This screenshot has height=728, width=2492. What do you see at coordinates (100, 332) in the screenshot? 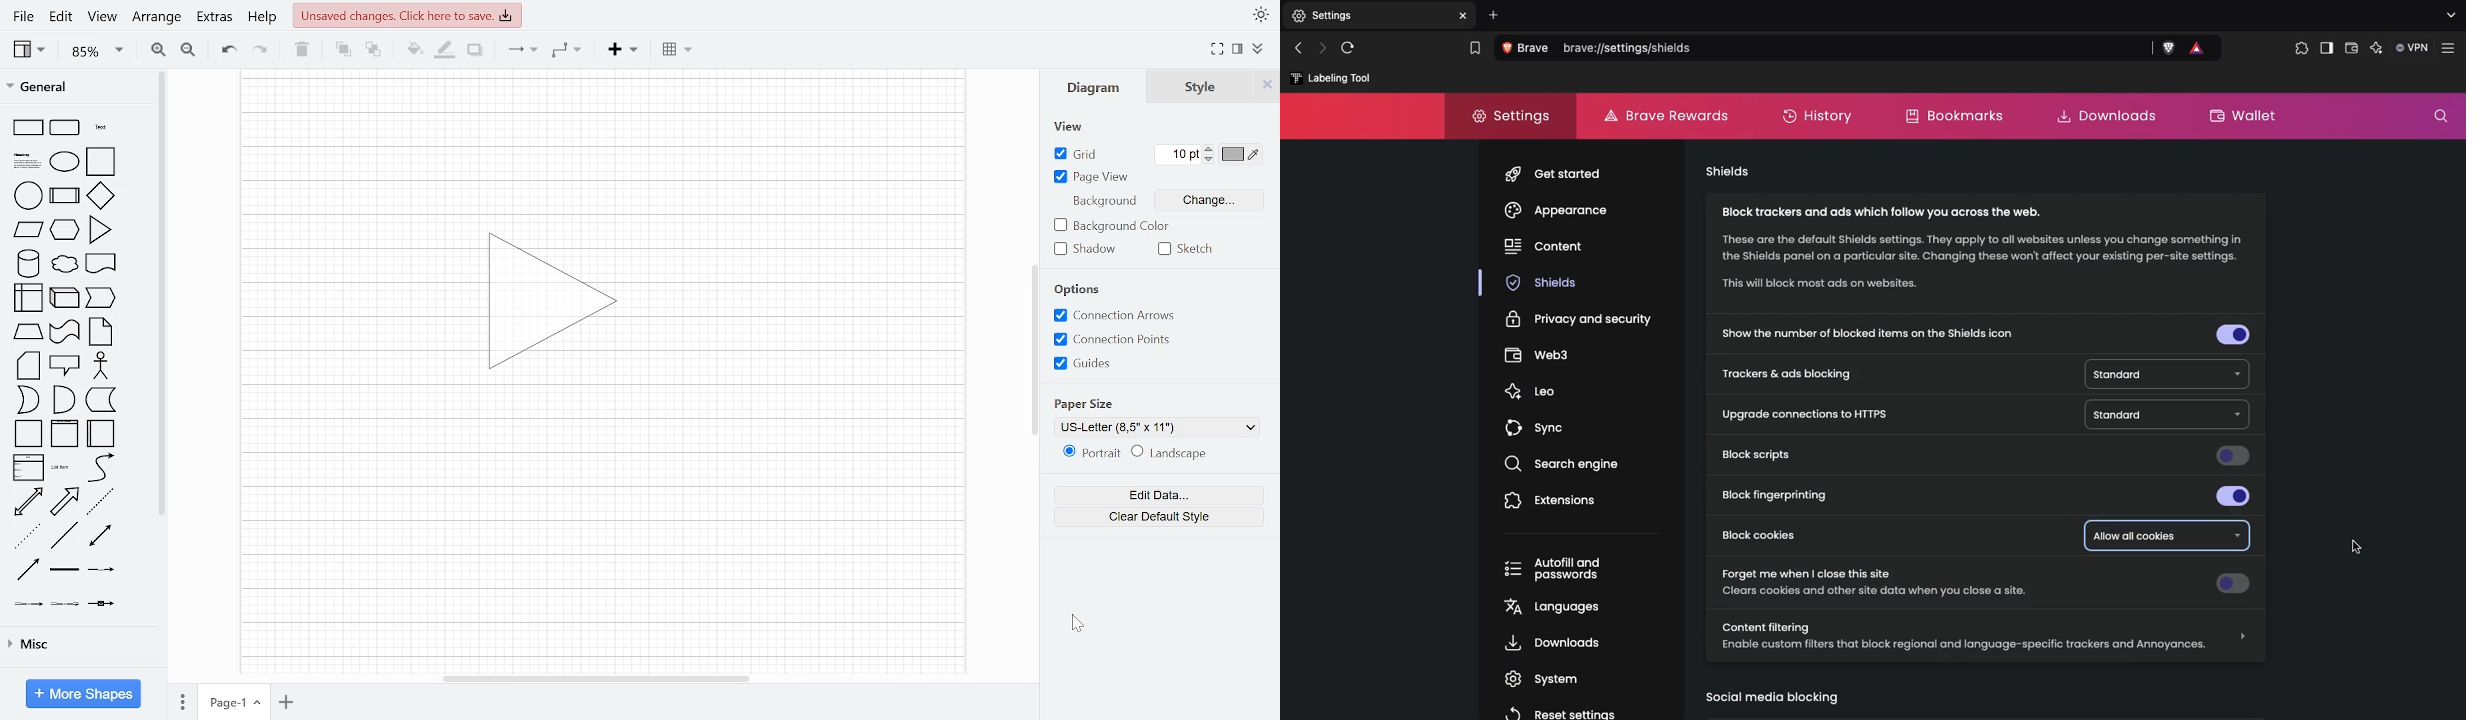
I see `Note` at bounding box center [100, 332].